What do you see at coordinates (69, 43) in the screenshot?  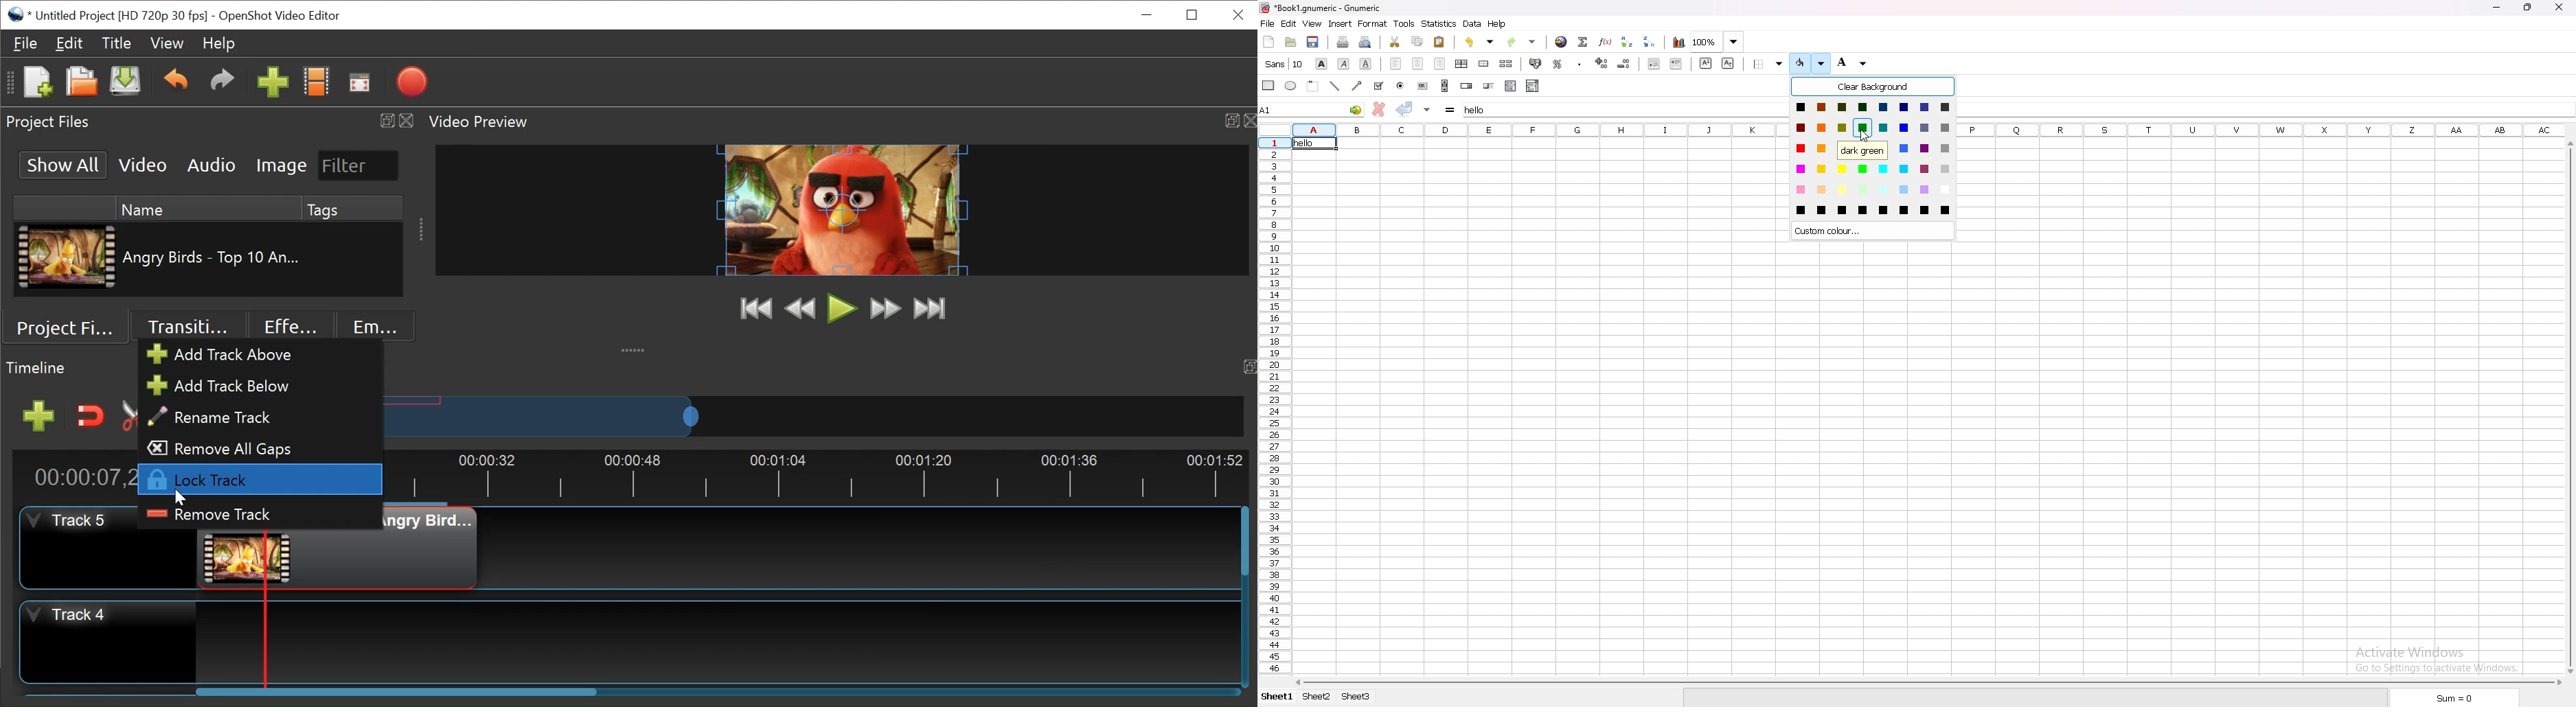 I see `Edit` at bounding box center [69, 43].